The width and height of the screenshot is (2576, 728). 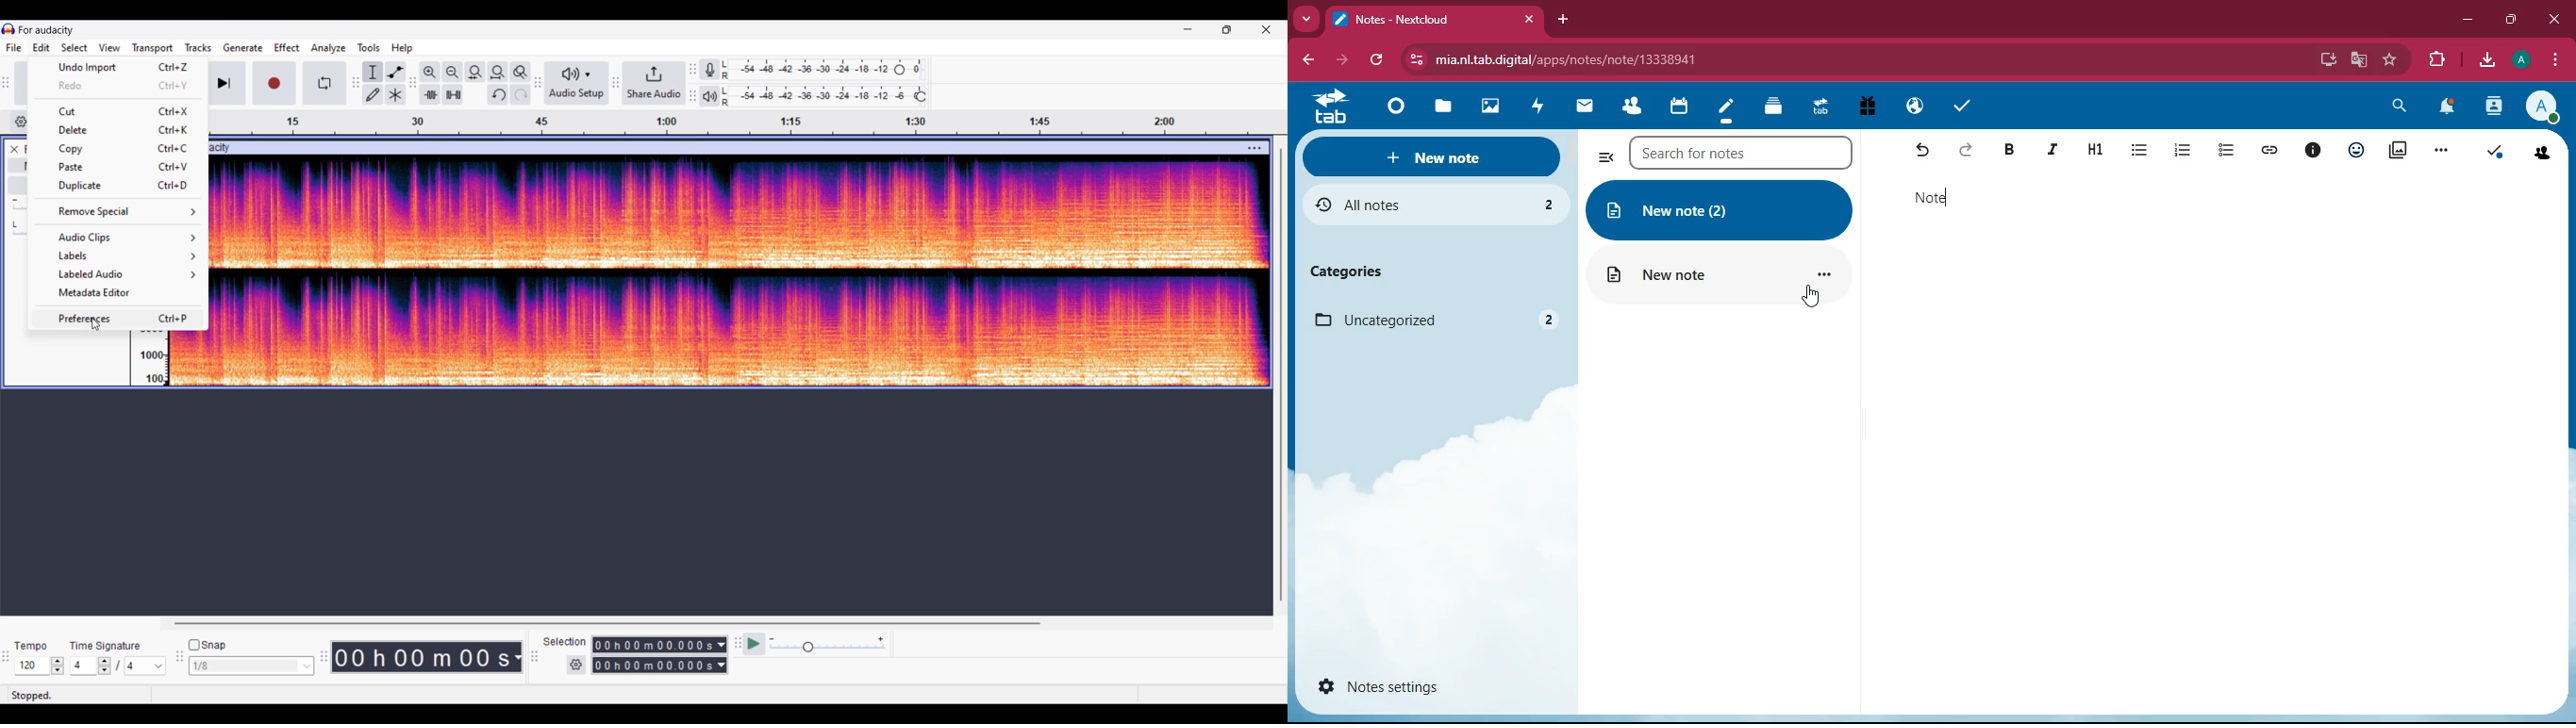 I want to click on Record/Record new track, so click(x=275, y=83).